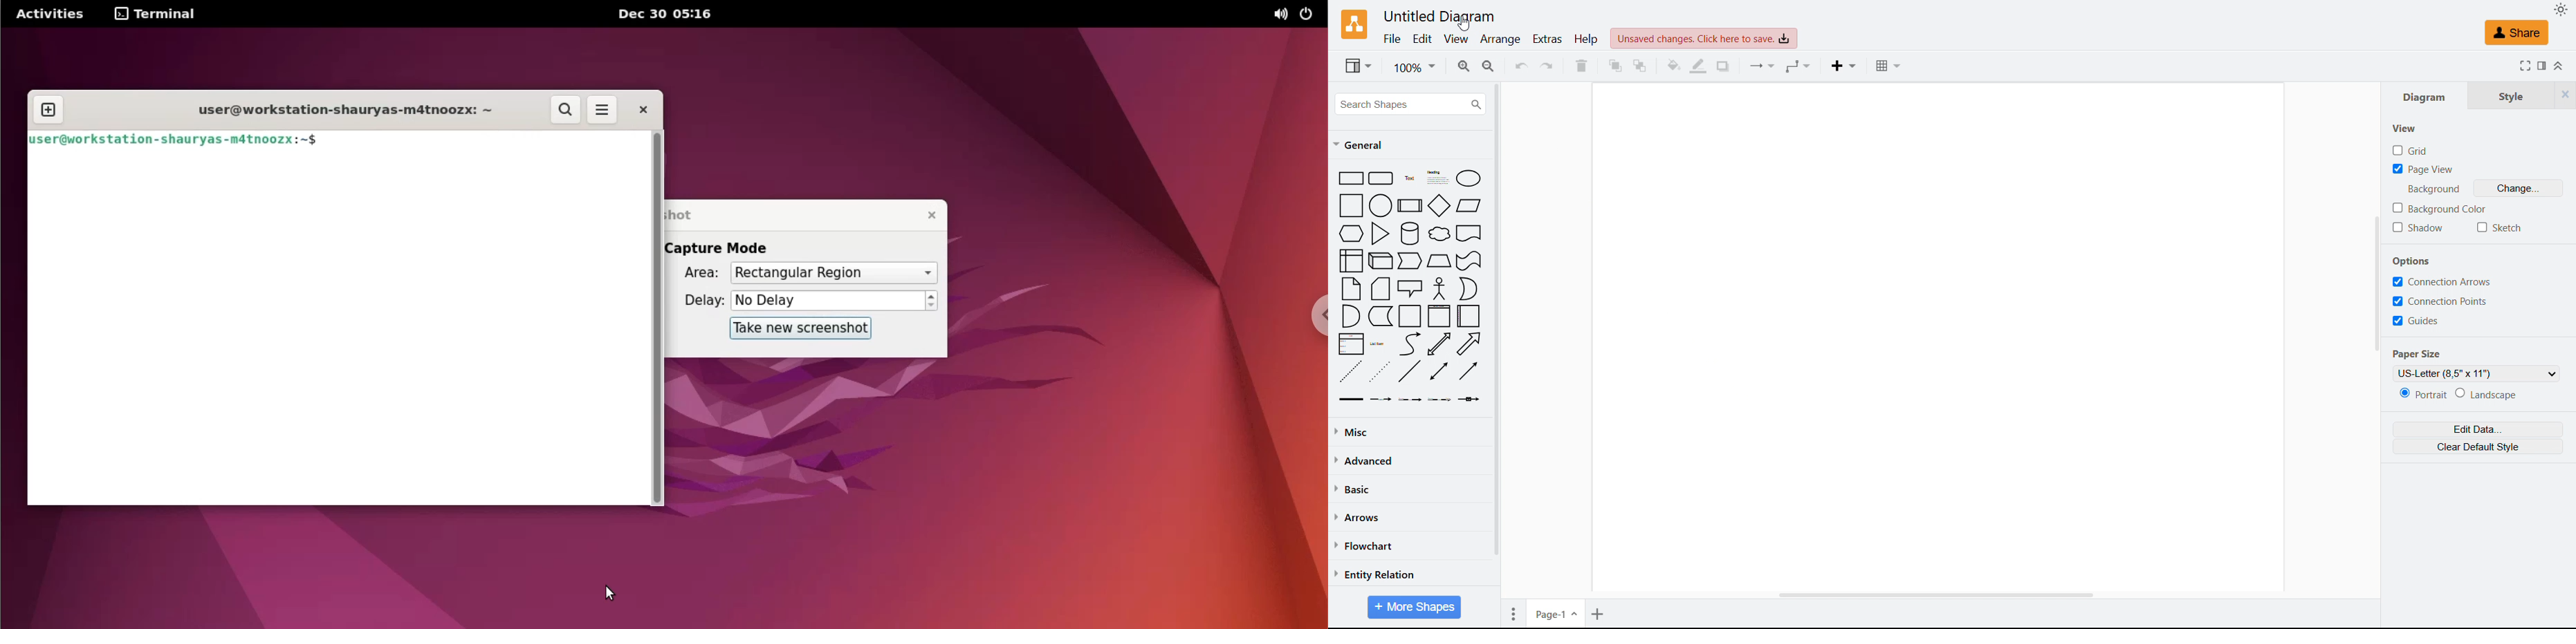 The width and height of the screenshot is (2576, 644). Describe the element at coordinates (1500, 40) in the screenshot. I see `Arrange ` at that location.